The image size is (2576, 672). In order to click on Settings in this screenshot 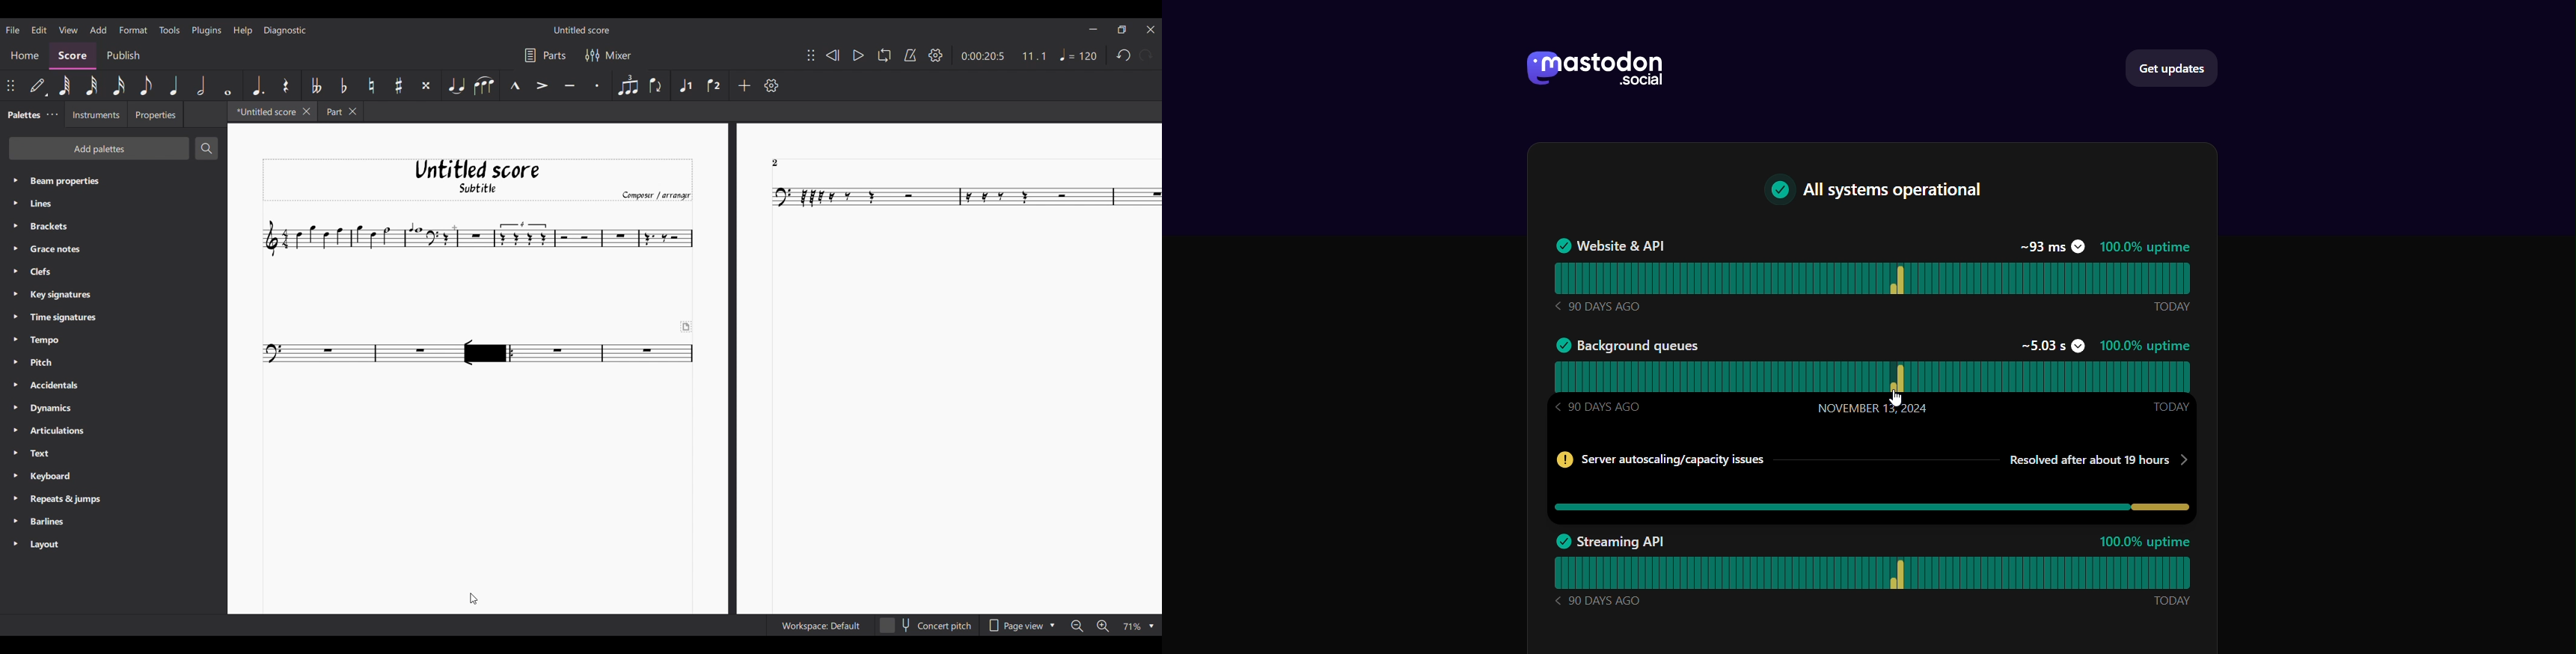, I will do `click(937, 55)`.